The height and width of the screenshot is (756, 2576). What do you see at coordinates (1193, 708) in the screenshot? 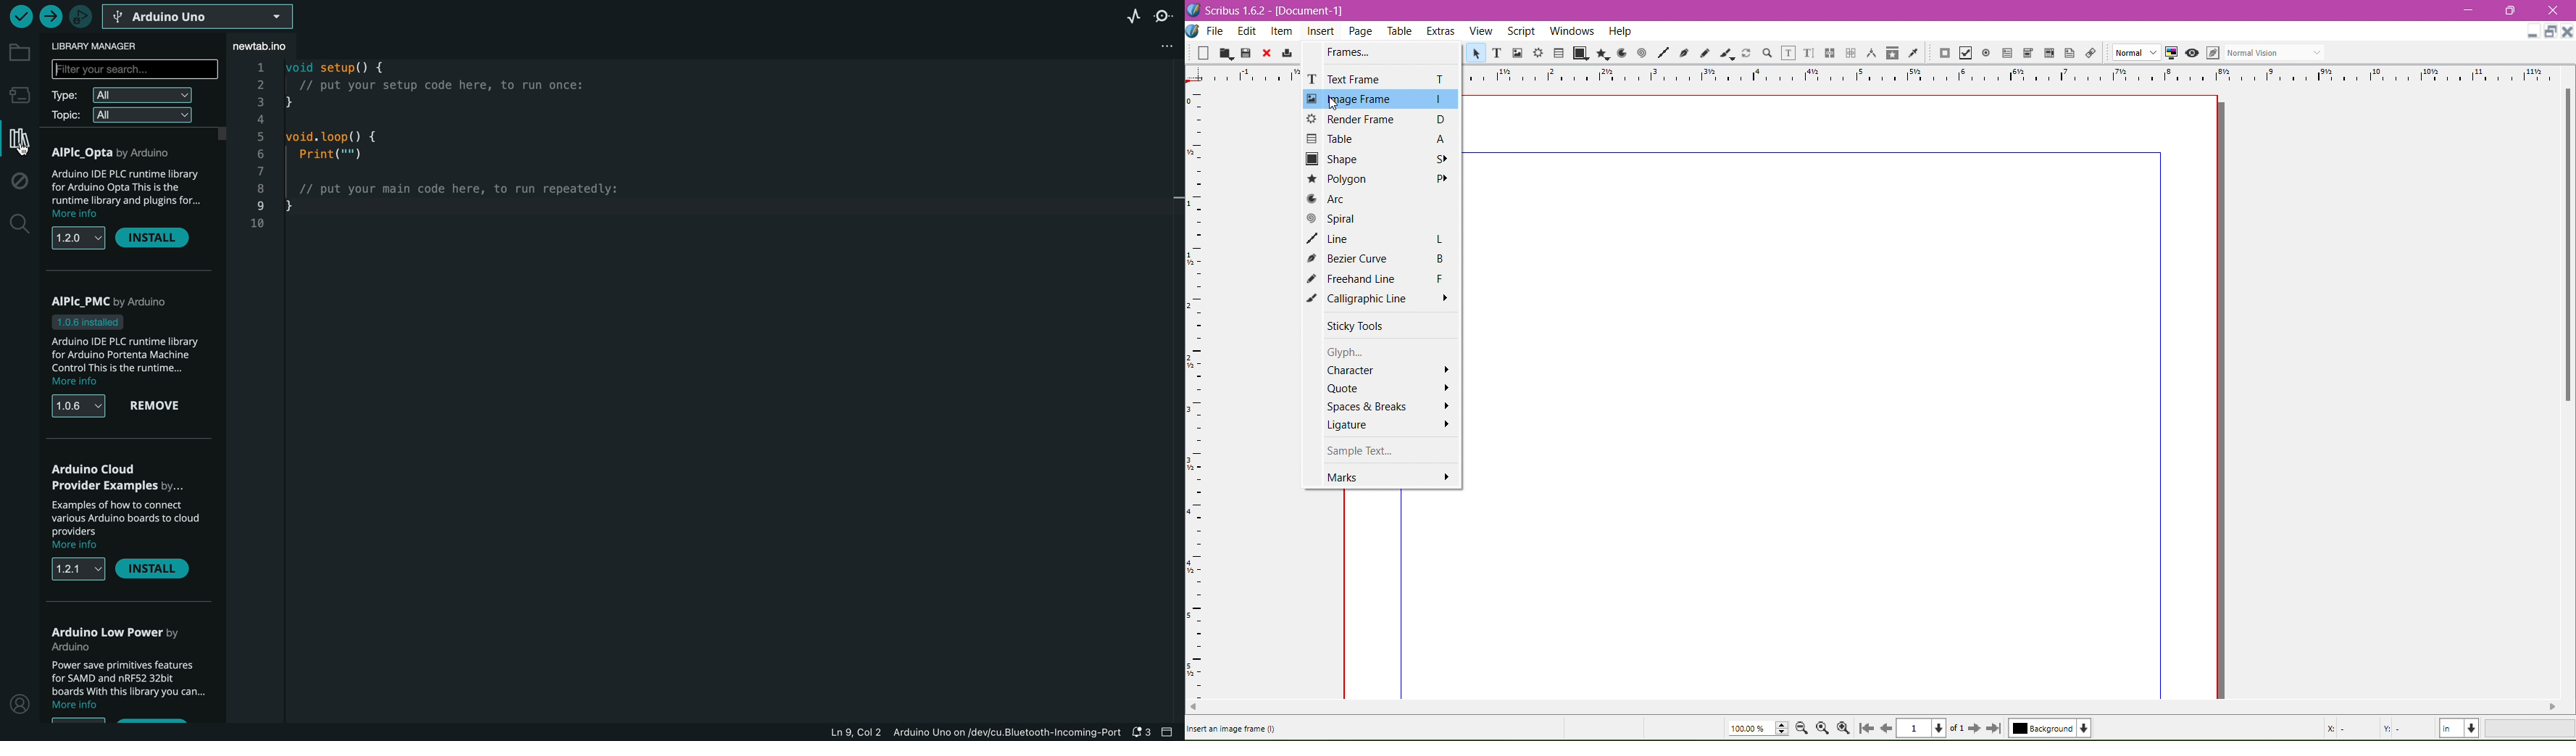
I see `scroll left` at bounding box center [1193, 708].